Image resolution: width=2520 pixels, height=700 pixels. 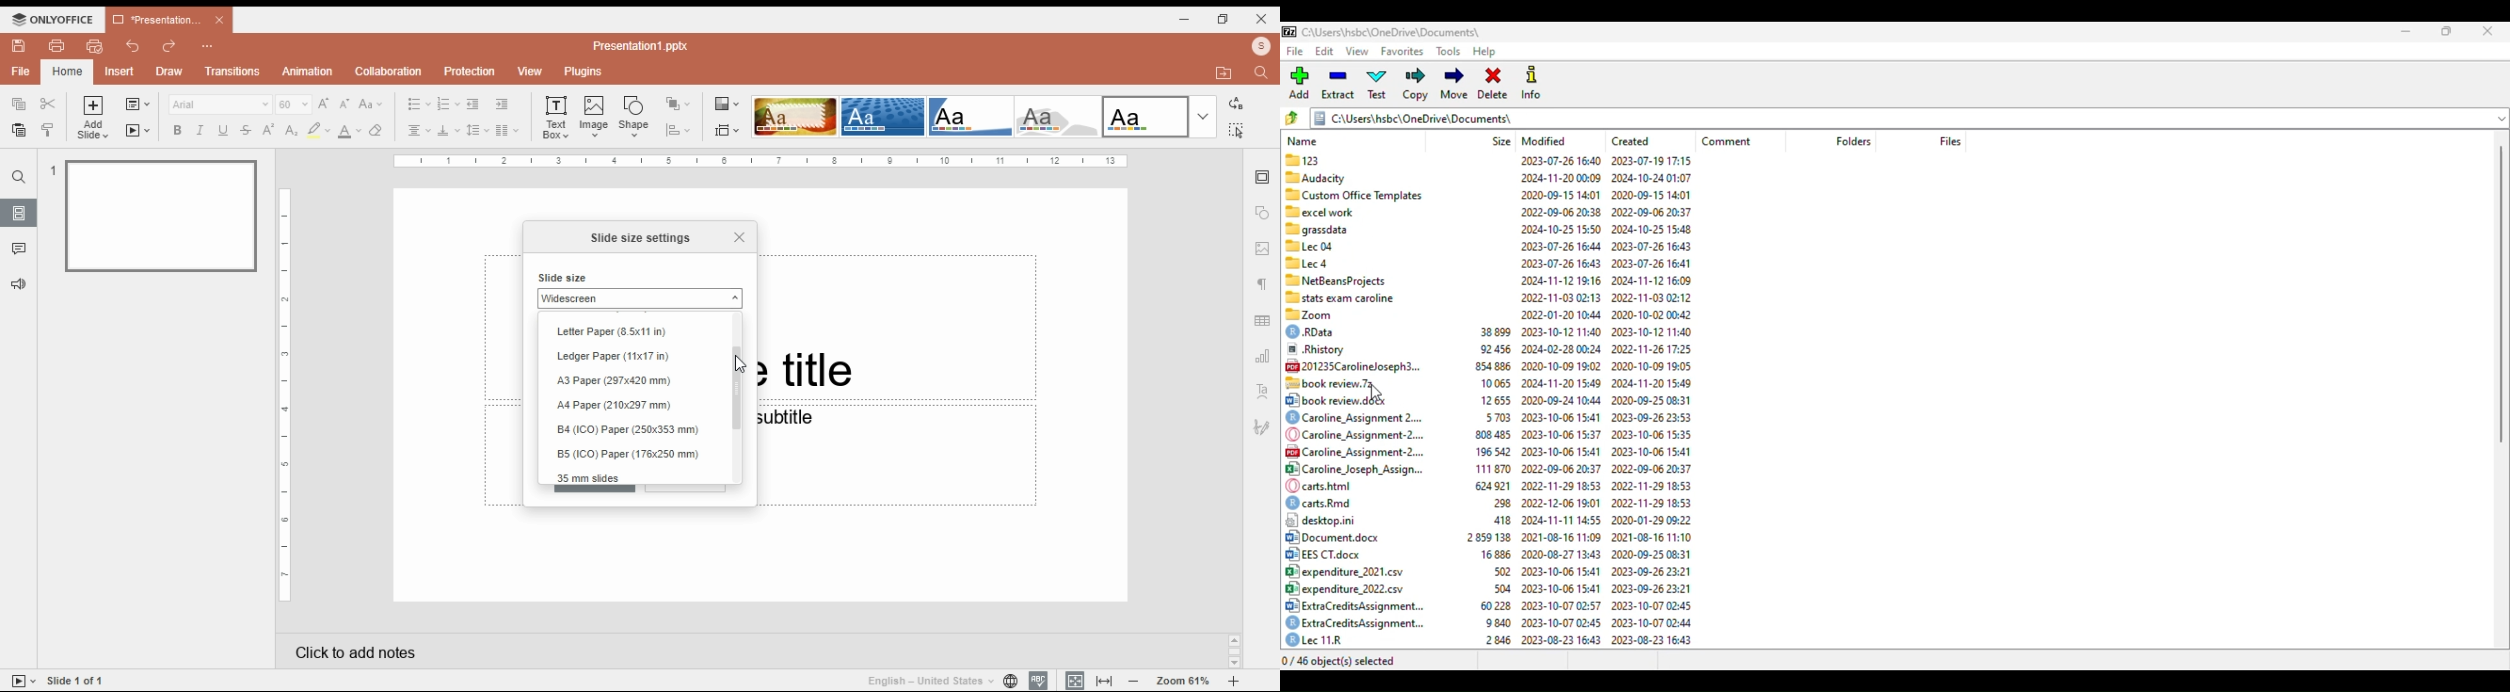 What do you see at coordinates (584, 72) in the screenshot?
I see `plugins` at bounding box center [584, 72].